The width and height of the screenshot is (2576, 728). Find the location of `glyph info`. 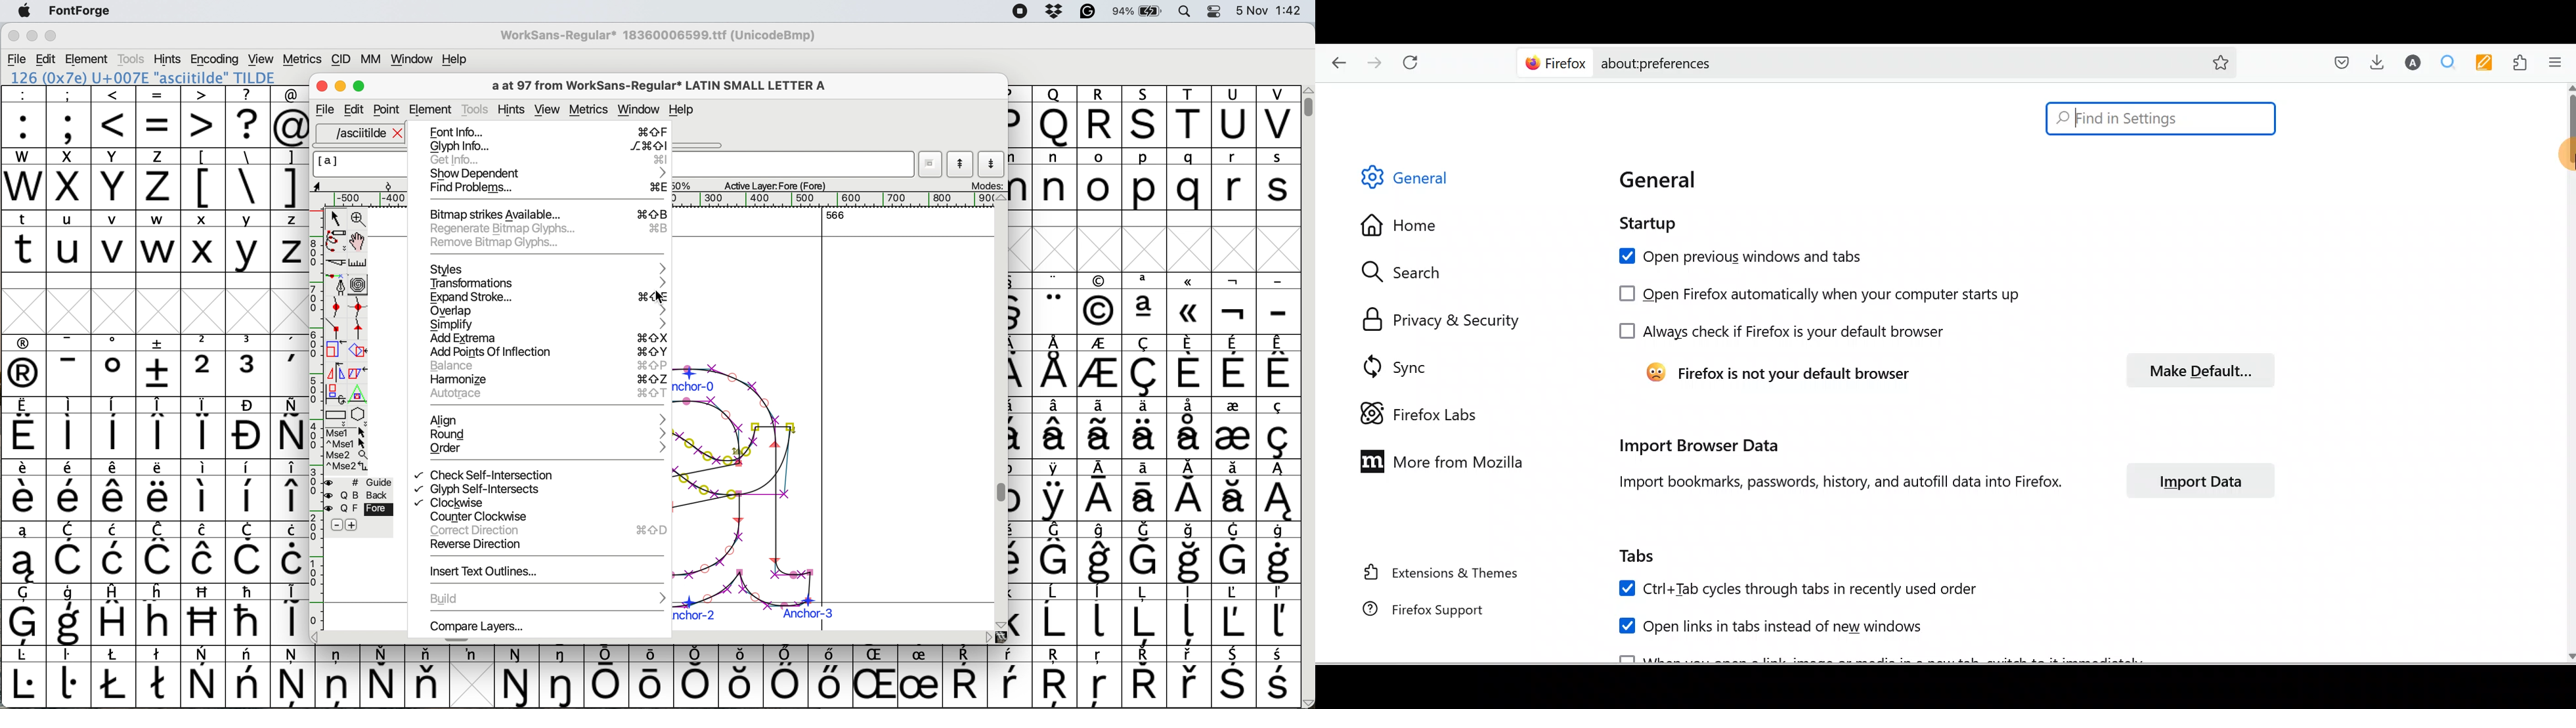

glyph info is located at coordinates (548, 145).